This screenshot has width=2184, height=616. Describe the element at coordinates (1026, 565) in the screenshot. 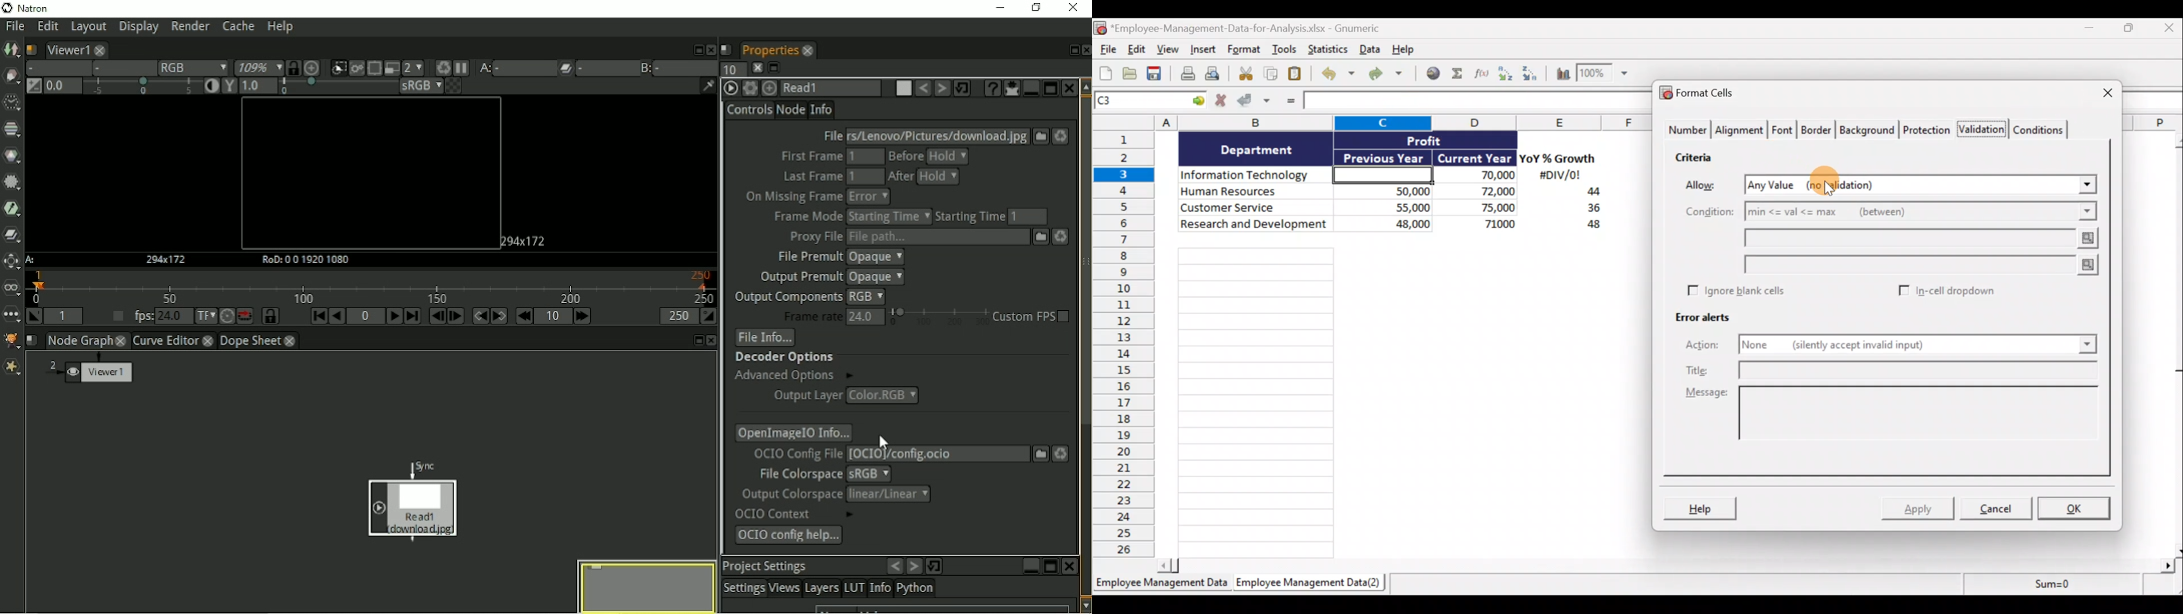

I see `minimize` at that location.